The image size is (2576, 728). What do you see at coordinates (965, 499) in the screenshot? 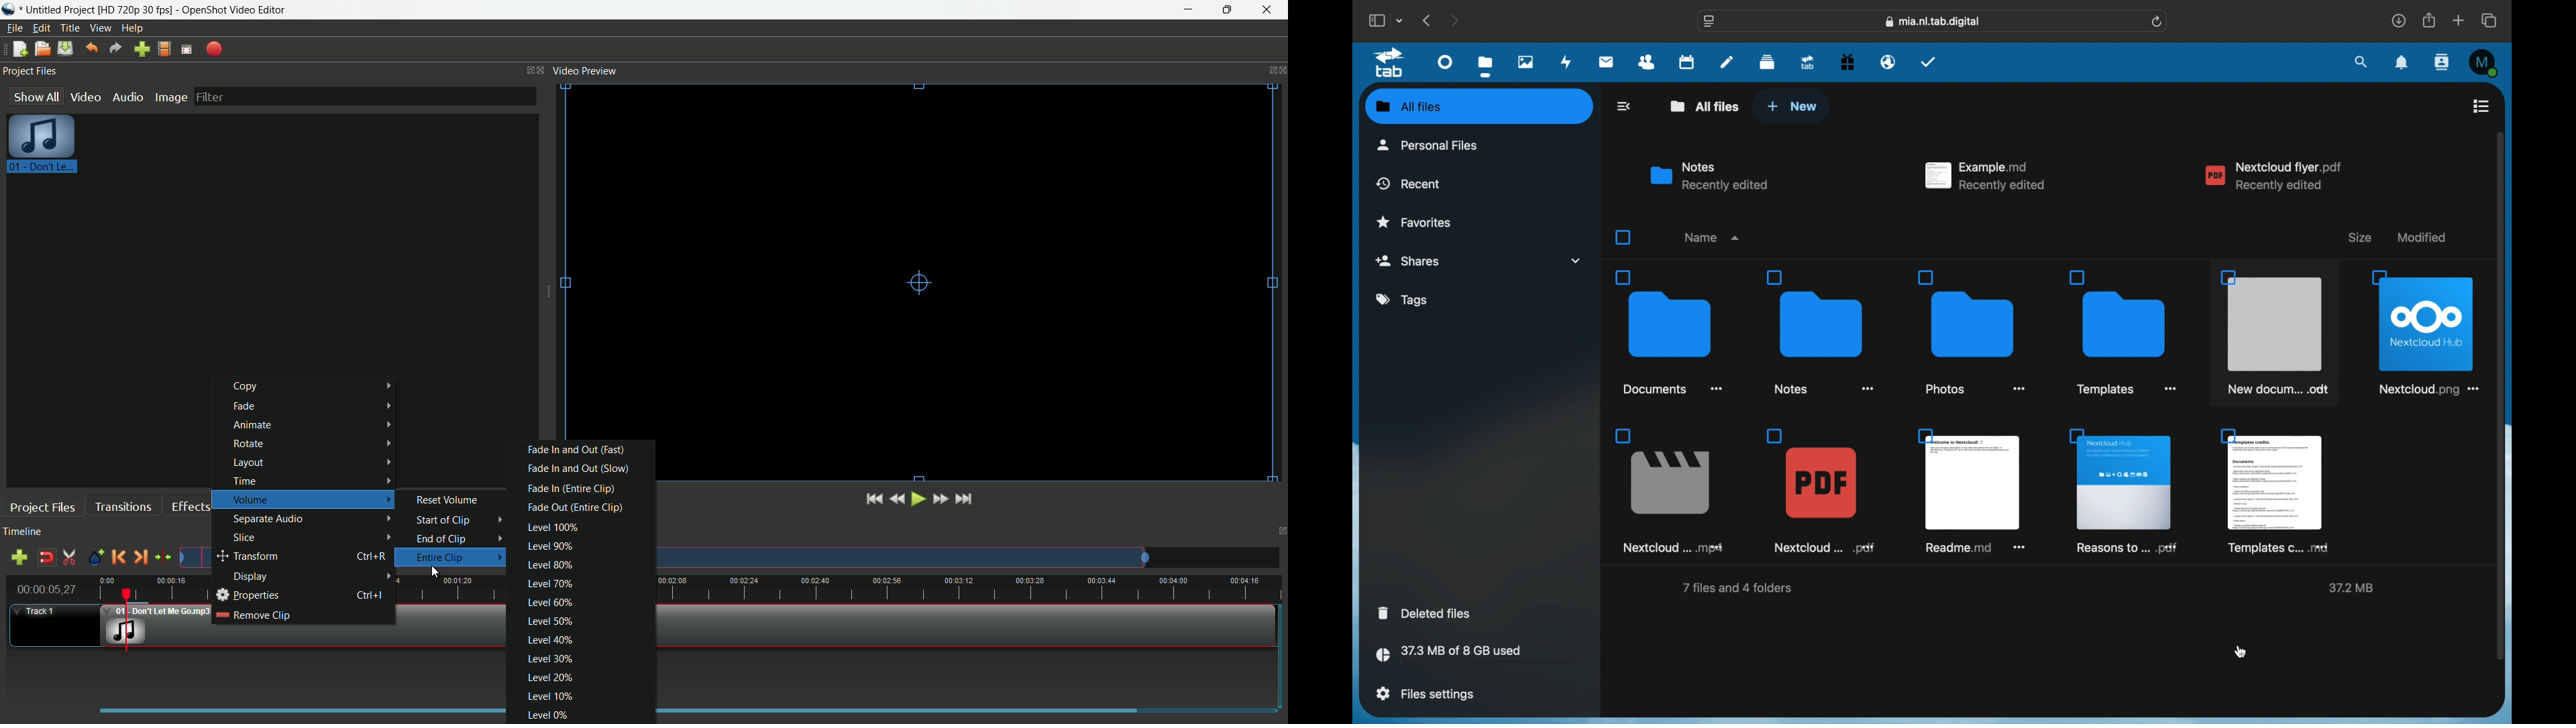
I see `jump to end` at bounding box center [965, 499].